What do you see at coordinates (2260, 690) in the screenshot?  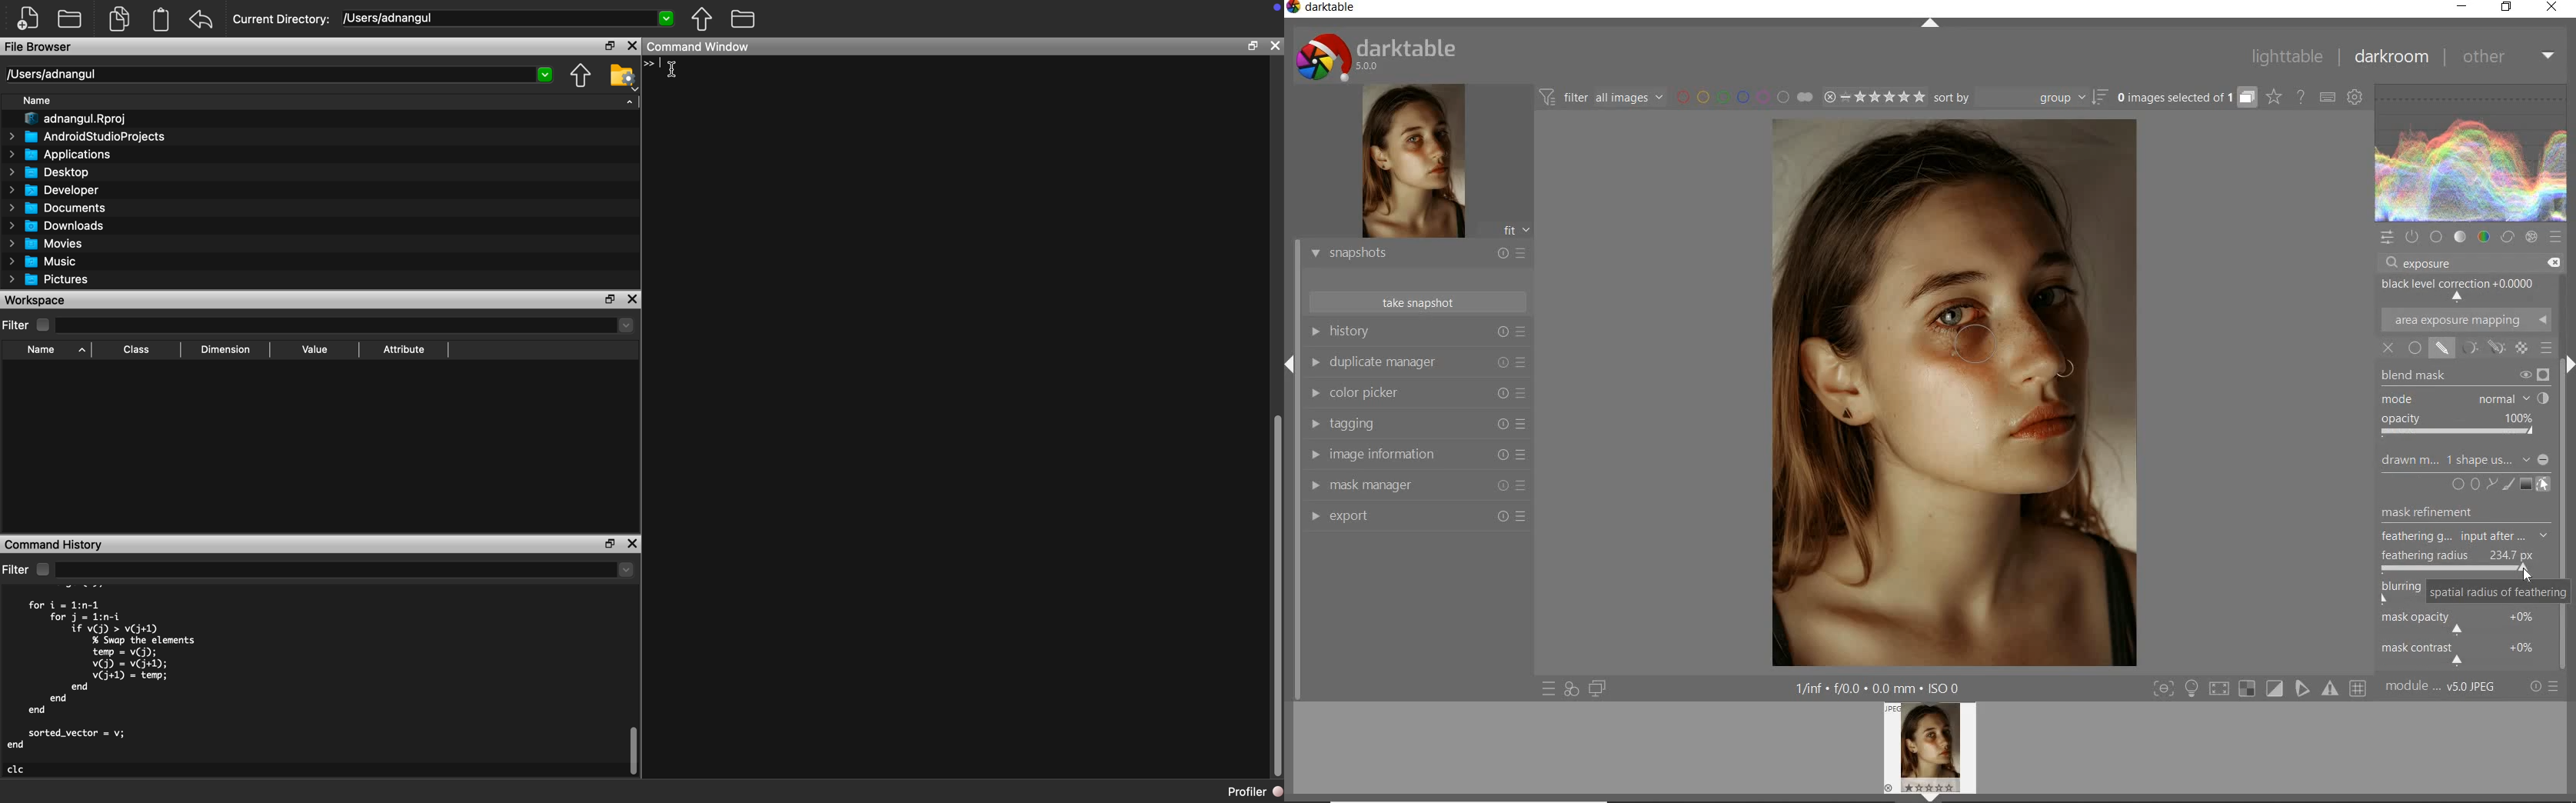 I see `toggle modes` at bounding box center [2260, 690].